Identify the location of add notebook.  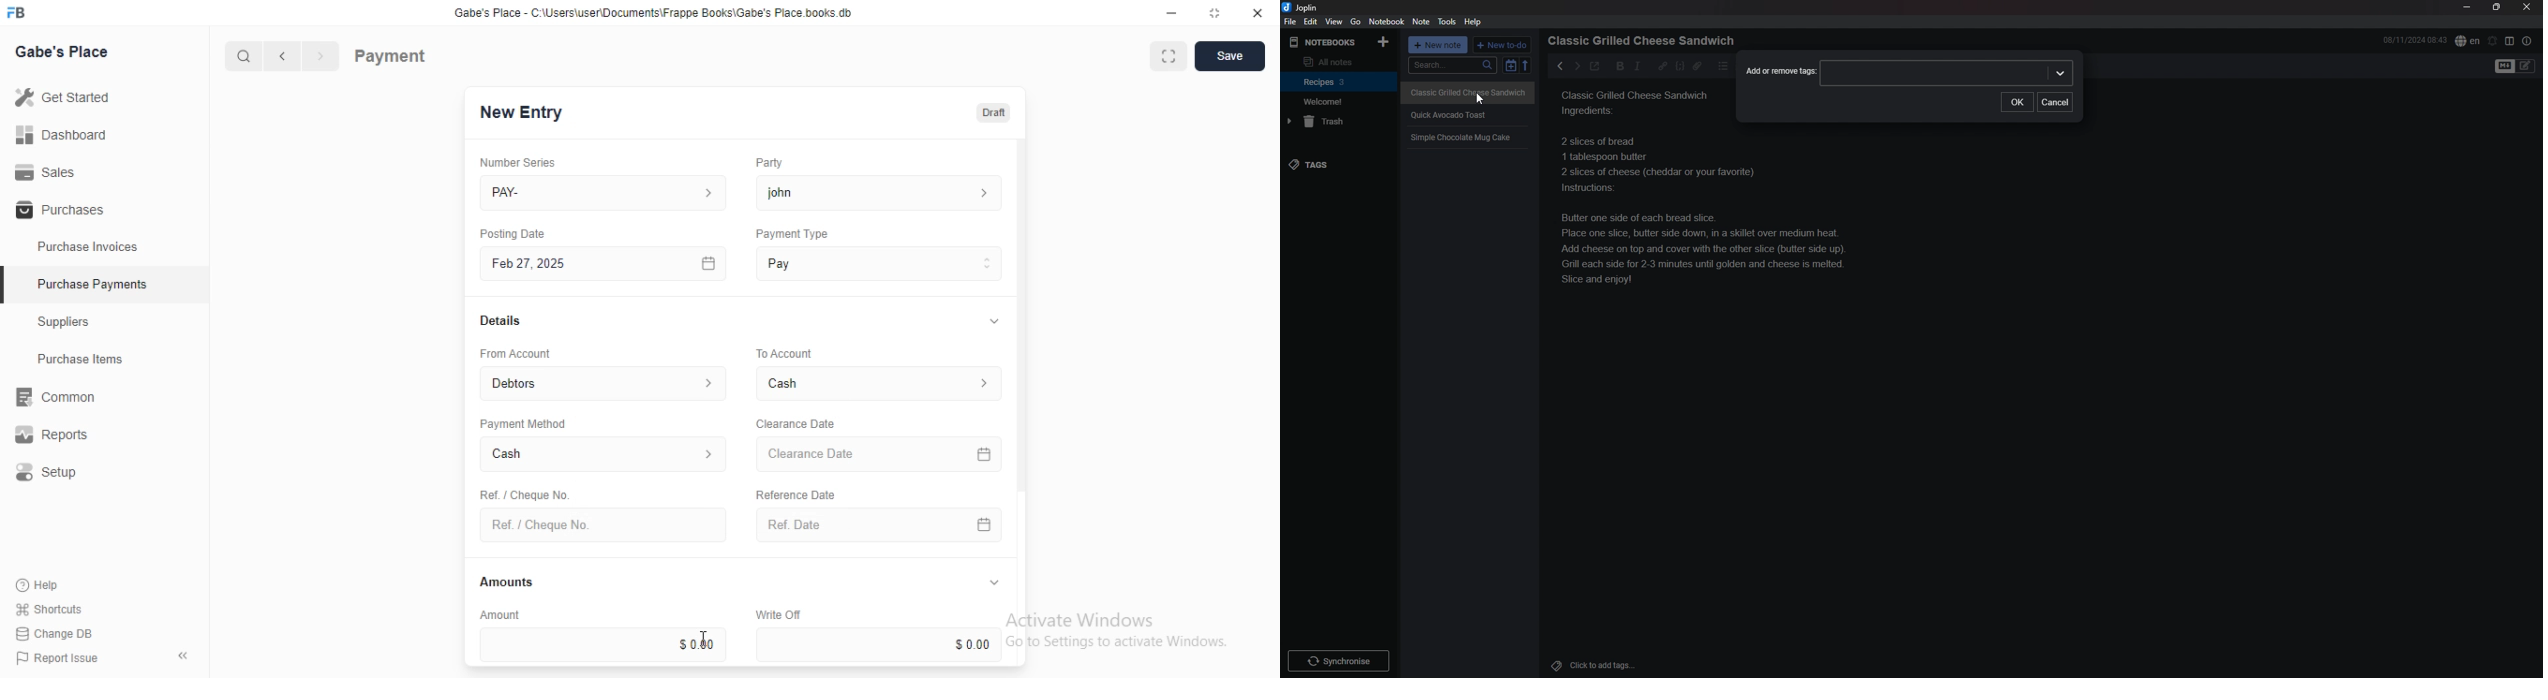
(1385, 41).